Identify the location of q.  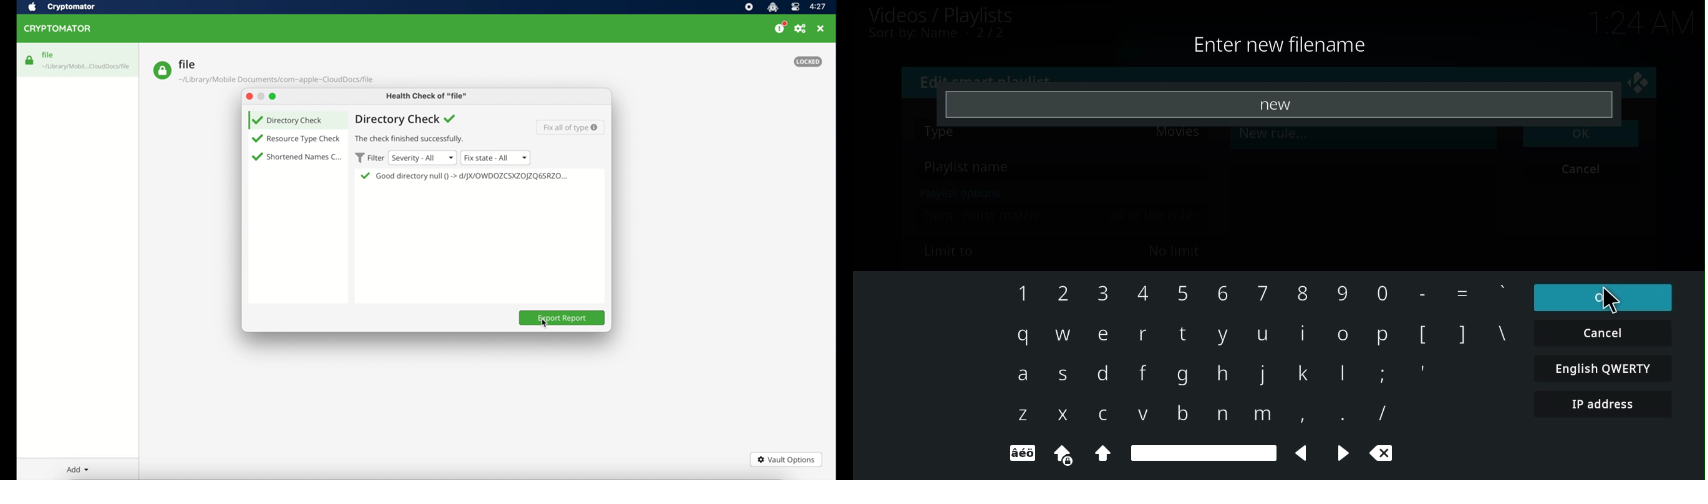
(1017, 337).